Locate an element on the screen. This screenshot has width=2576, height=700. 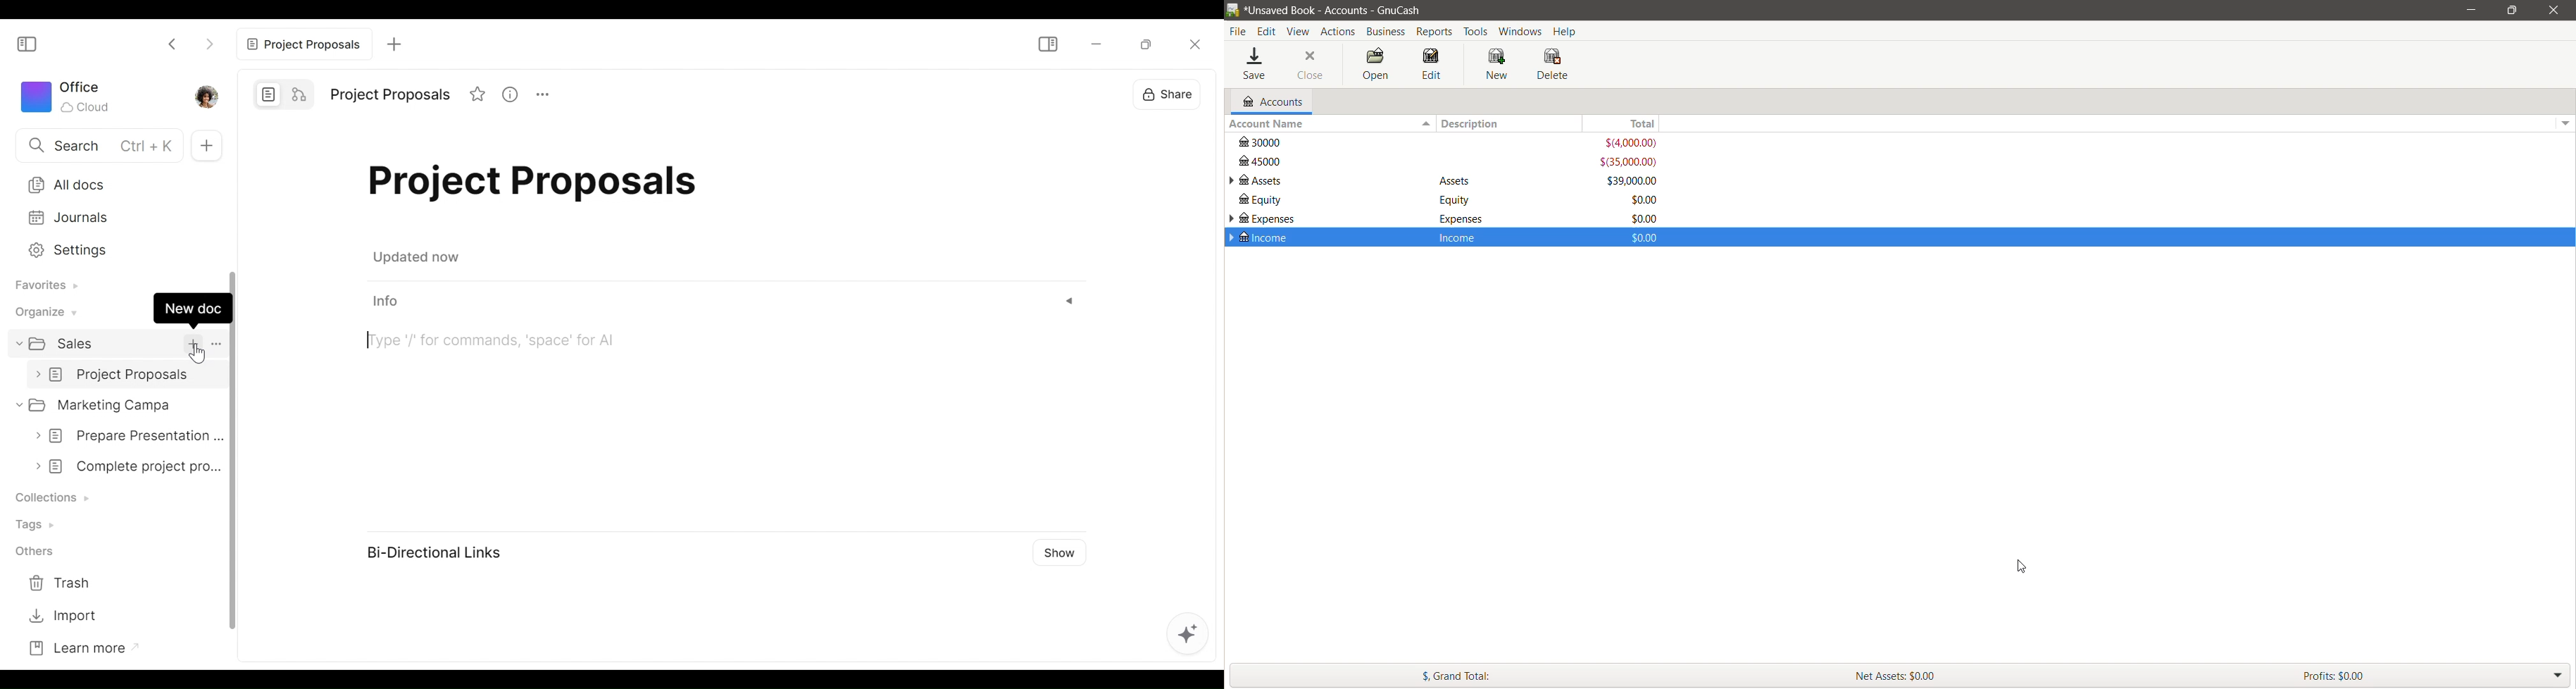
Accounts is located at coordinates (1337, 31).